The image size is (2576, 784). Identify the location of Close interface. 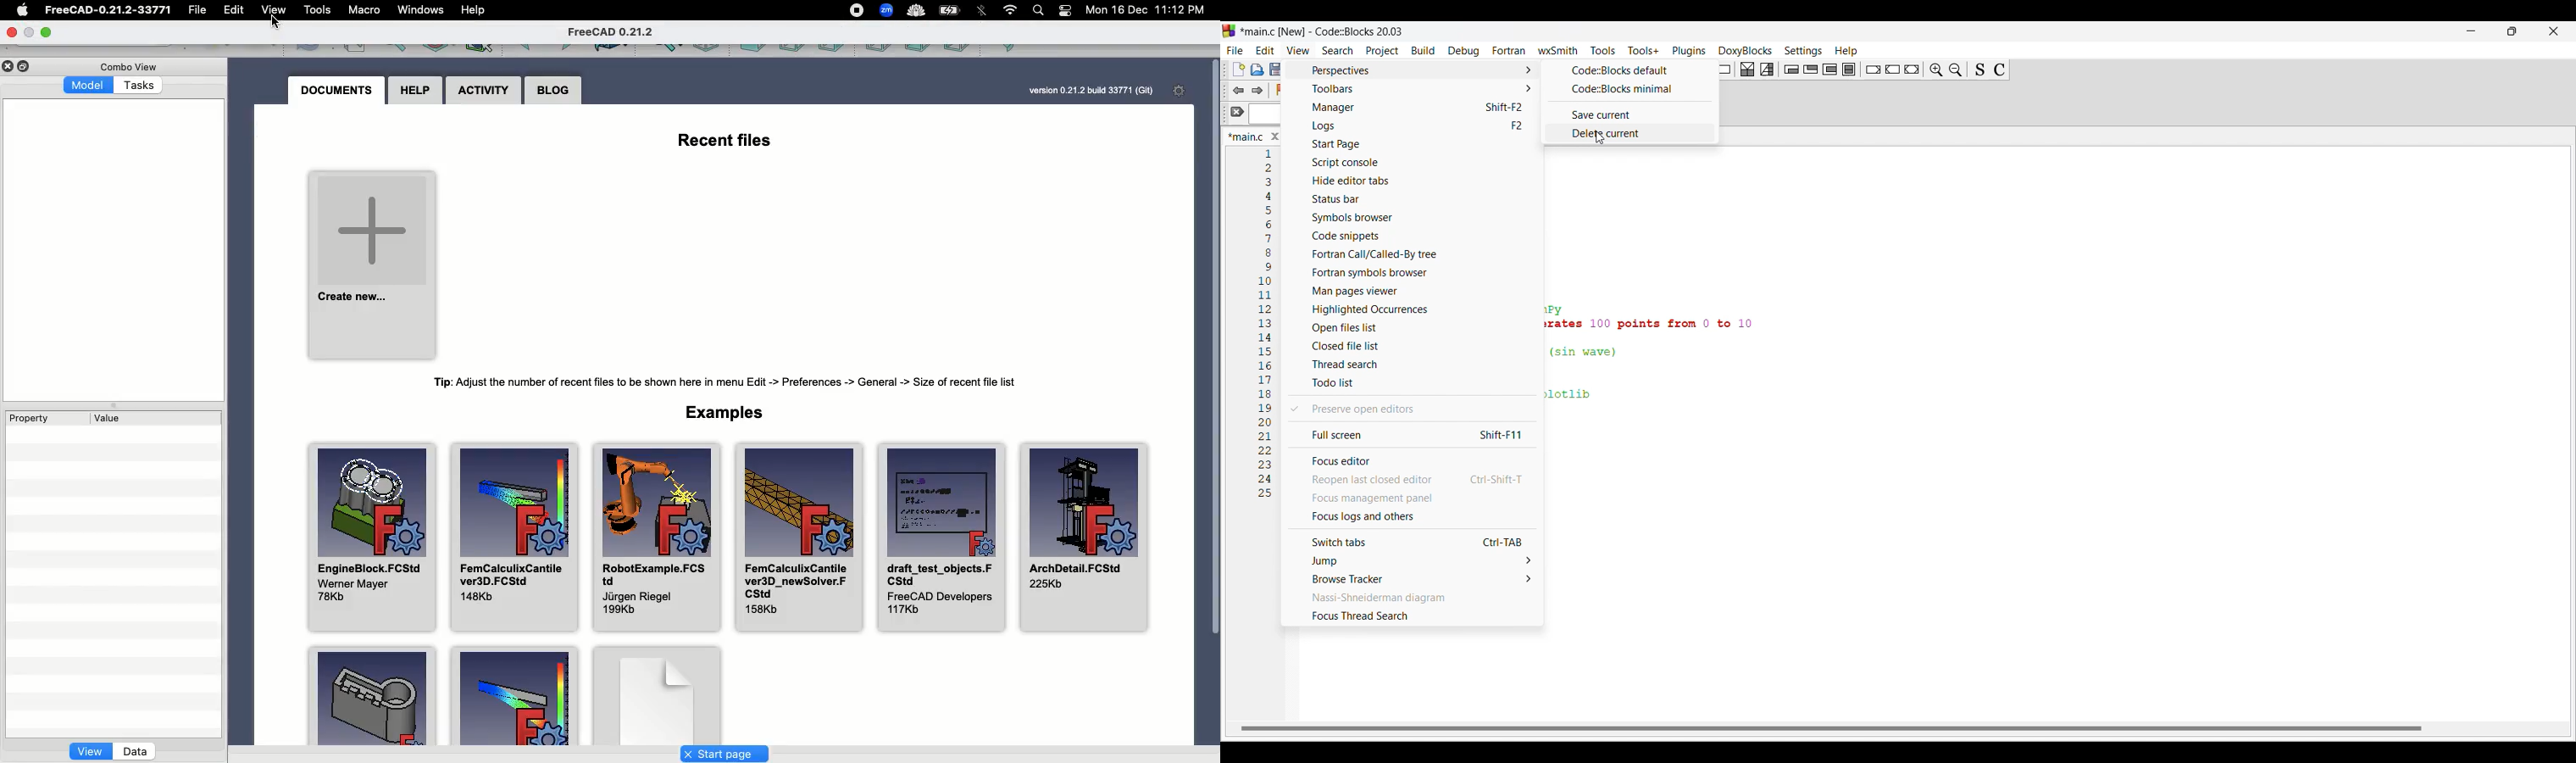
(2554, 31).